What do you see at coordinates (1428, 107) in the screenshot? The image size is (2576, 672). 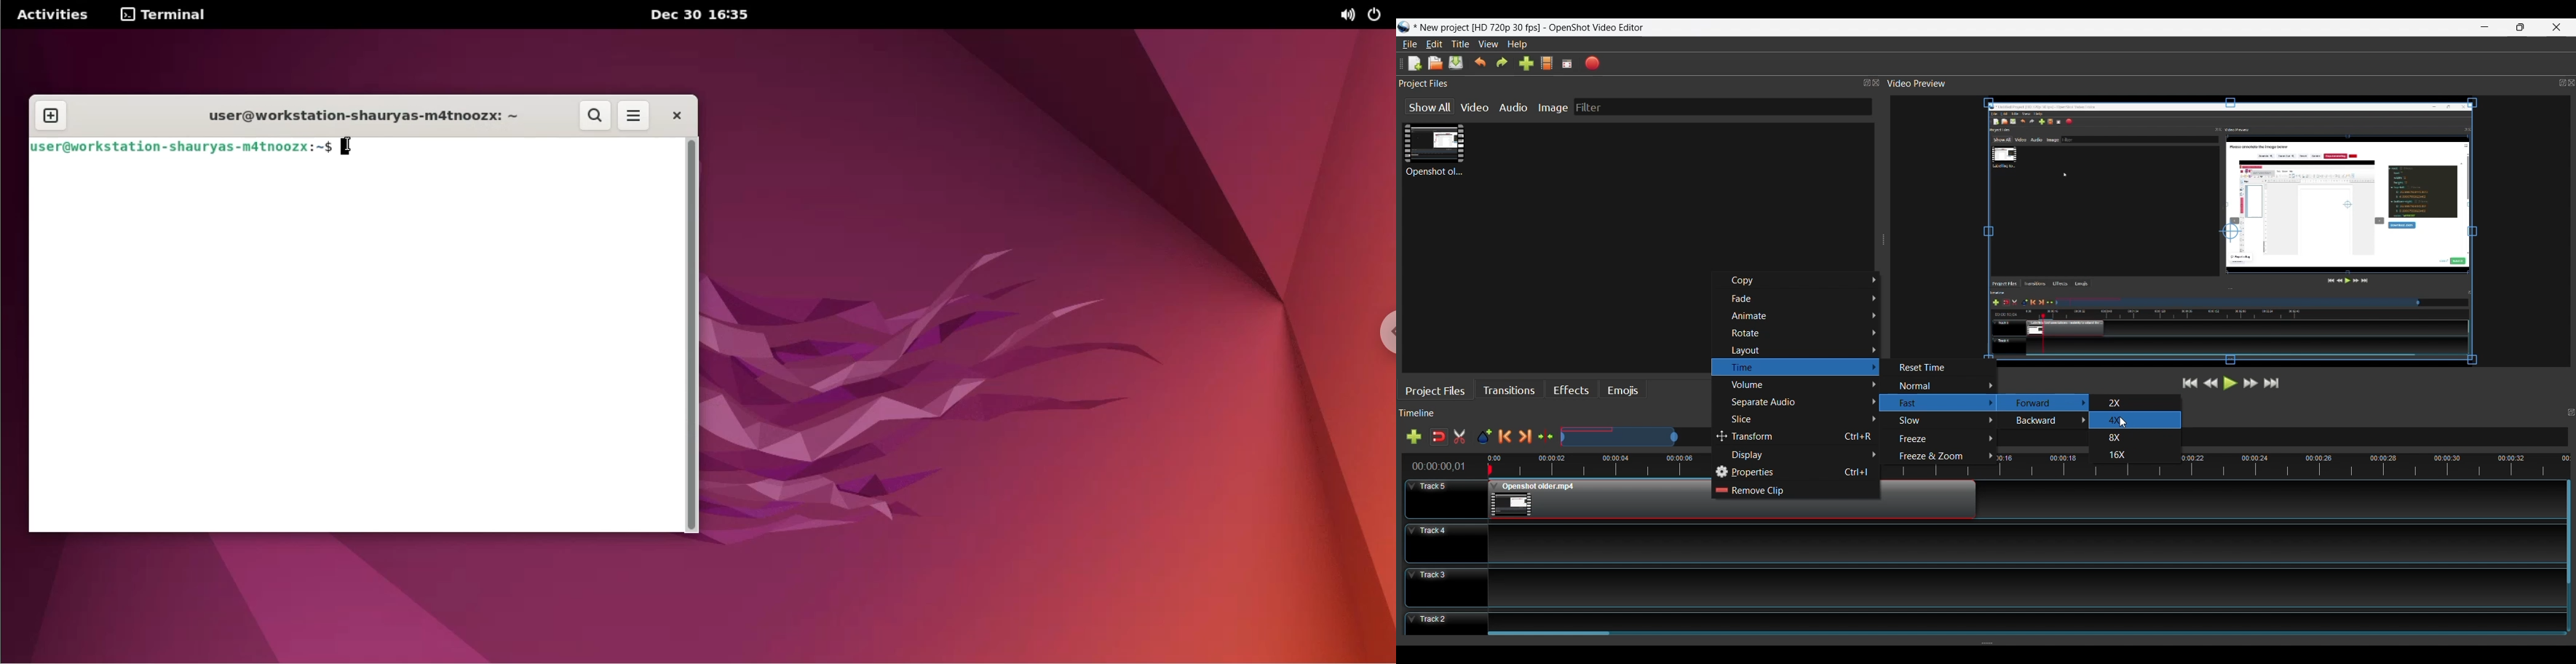 I see `Show All` at bounding box center [1428, 107].